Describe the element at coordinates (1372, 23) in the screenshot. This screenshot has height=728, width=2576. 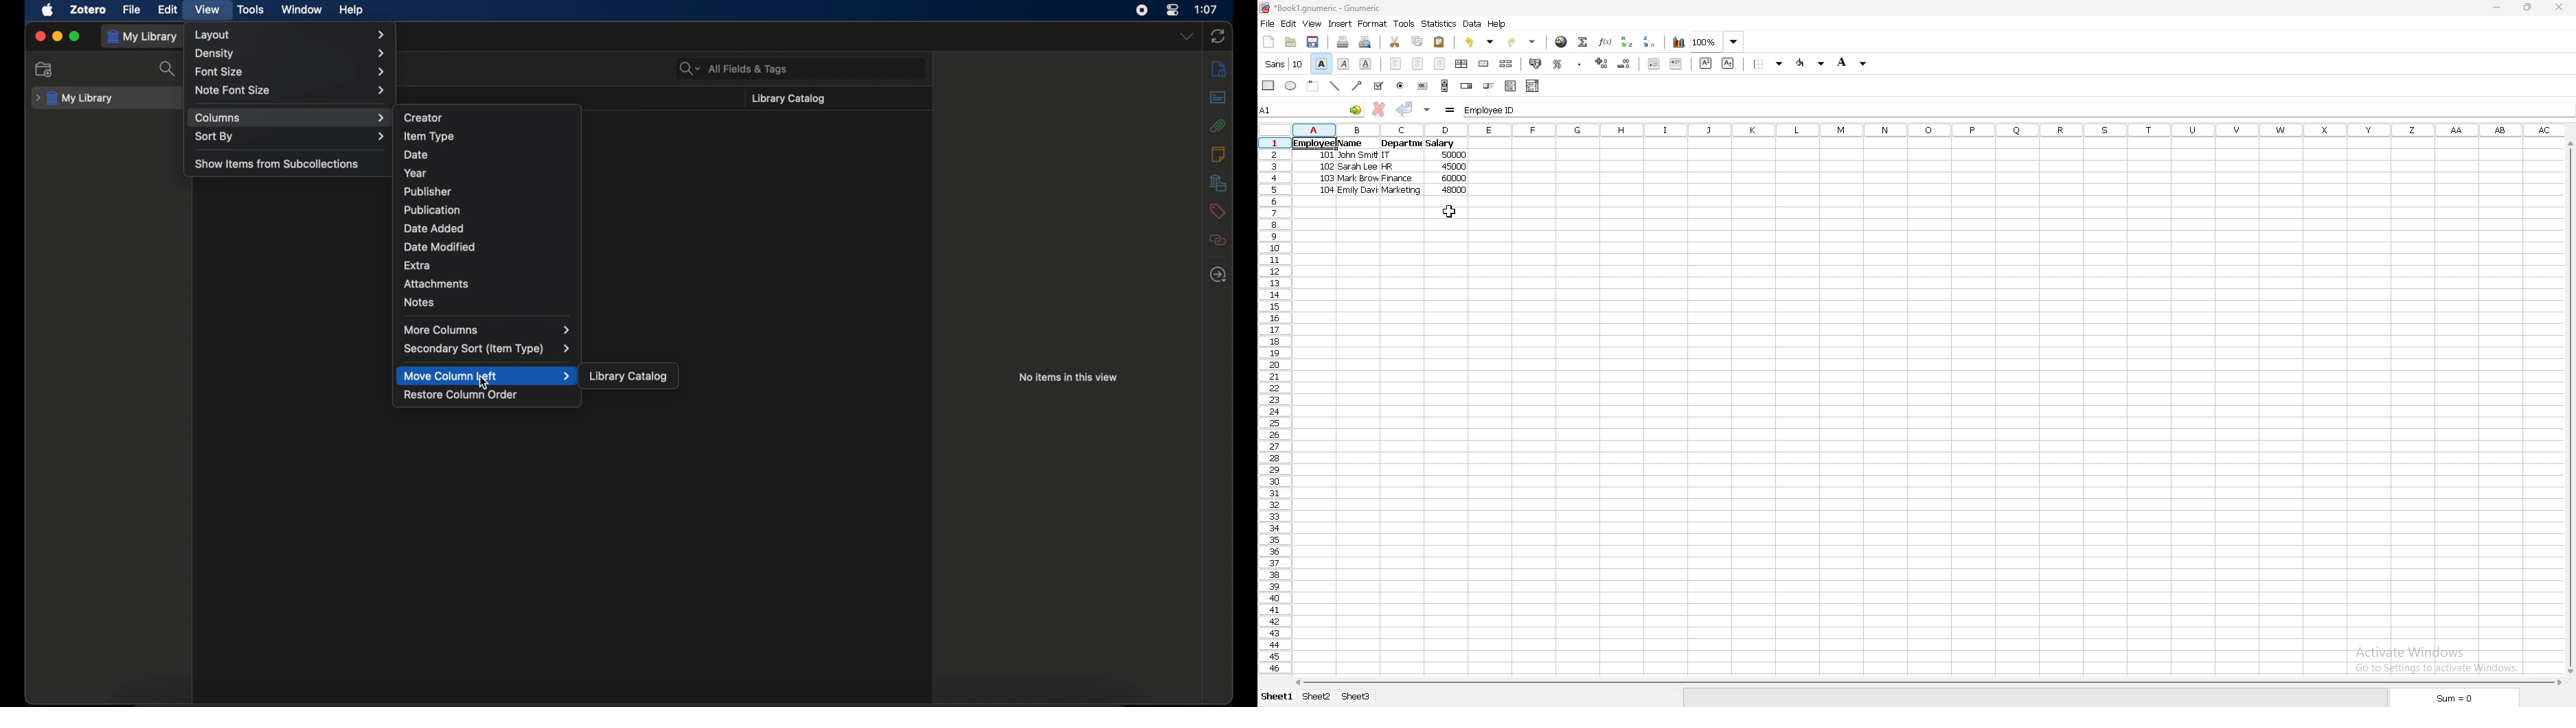
I see `format` at that location.